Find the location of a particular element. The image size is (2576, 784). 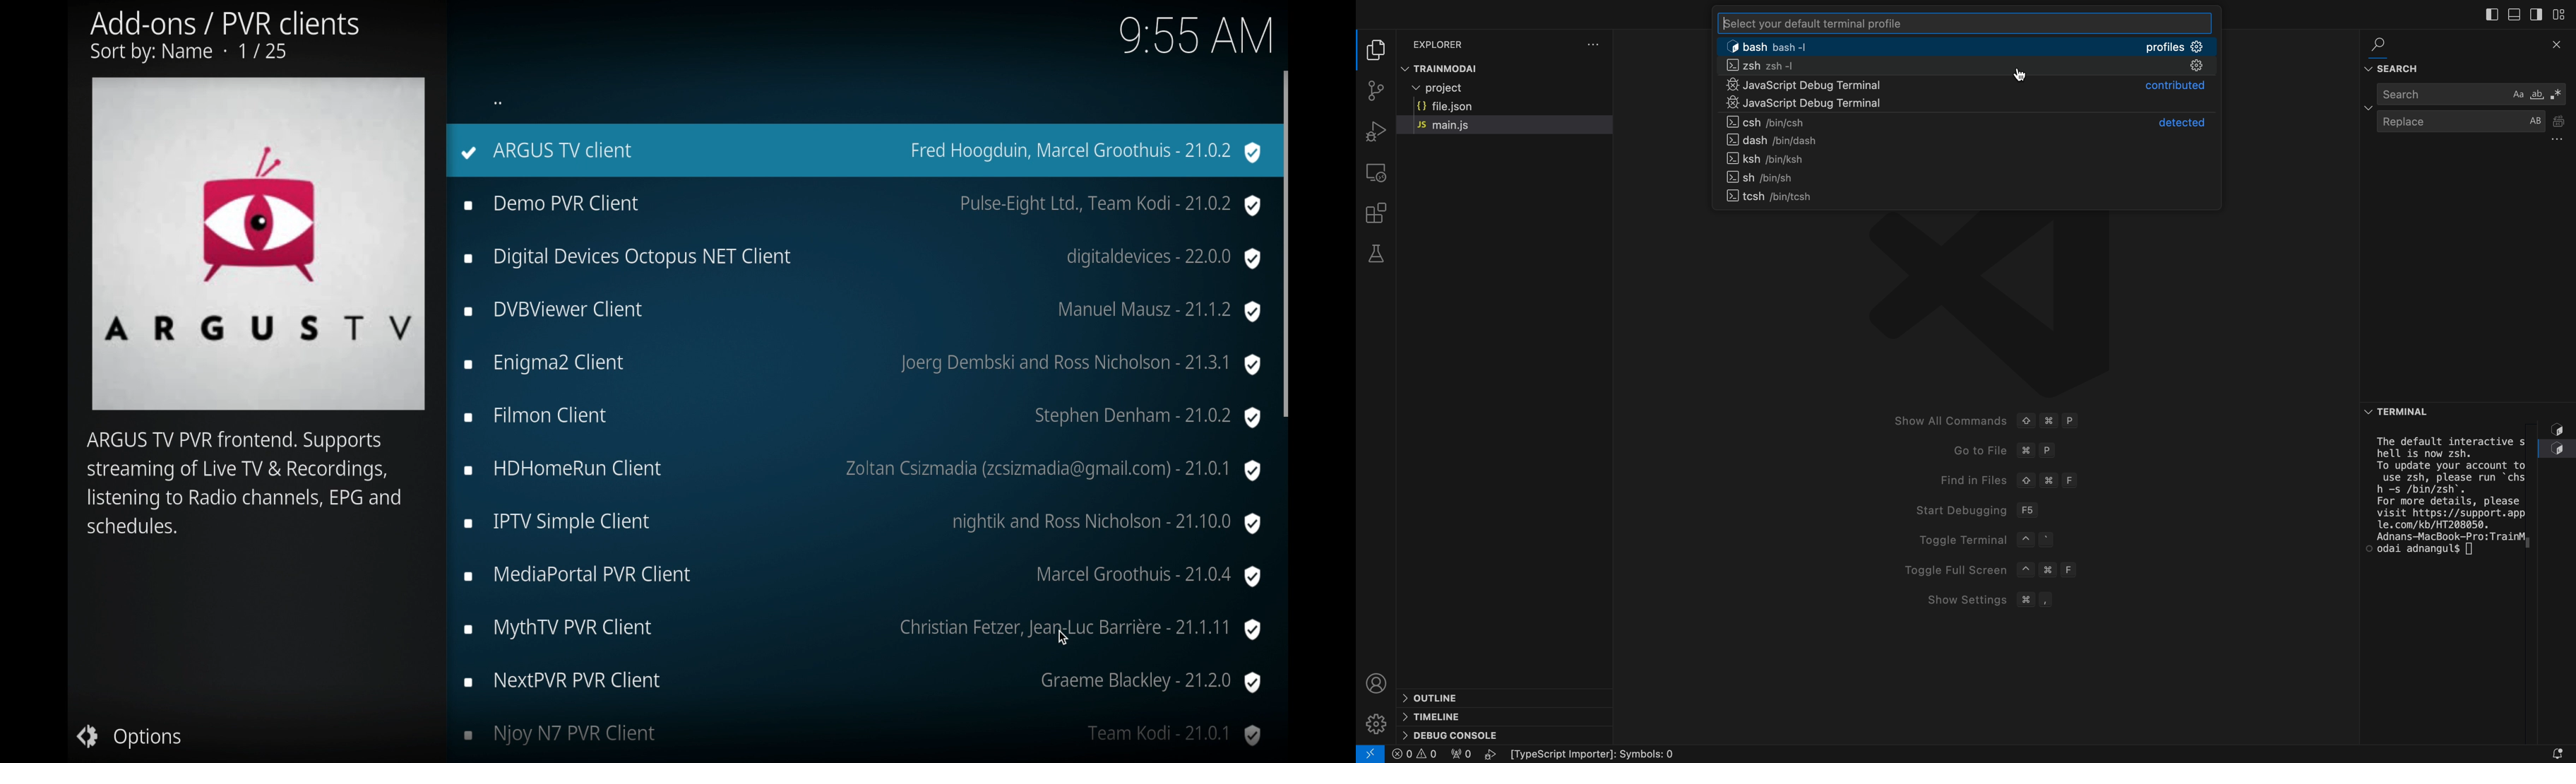

Go to file is located at coordinates (2055, 452).